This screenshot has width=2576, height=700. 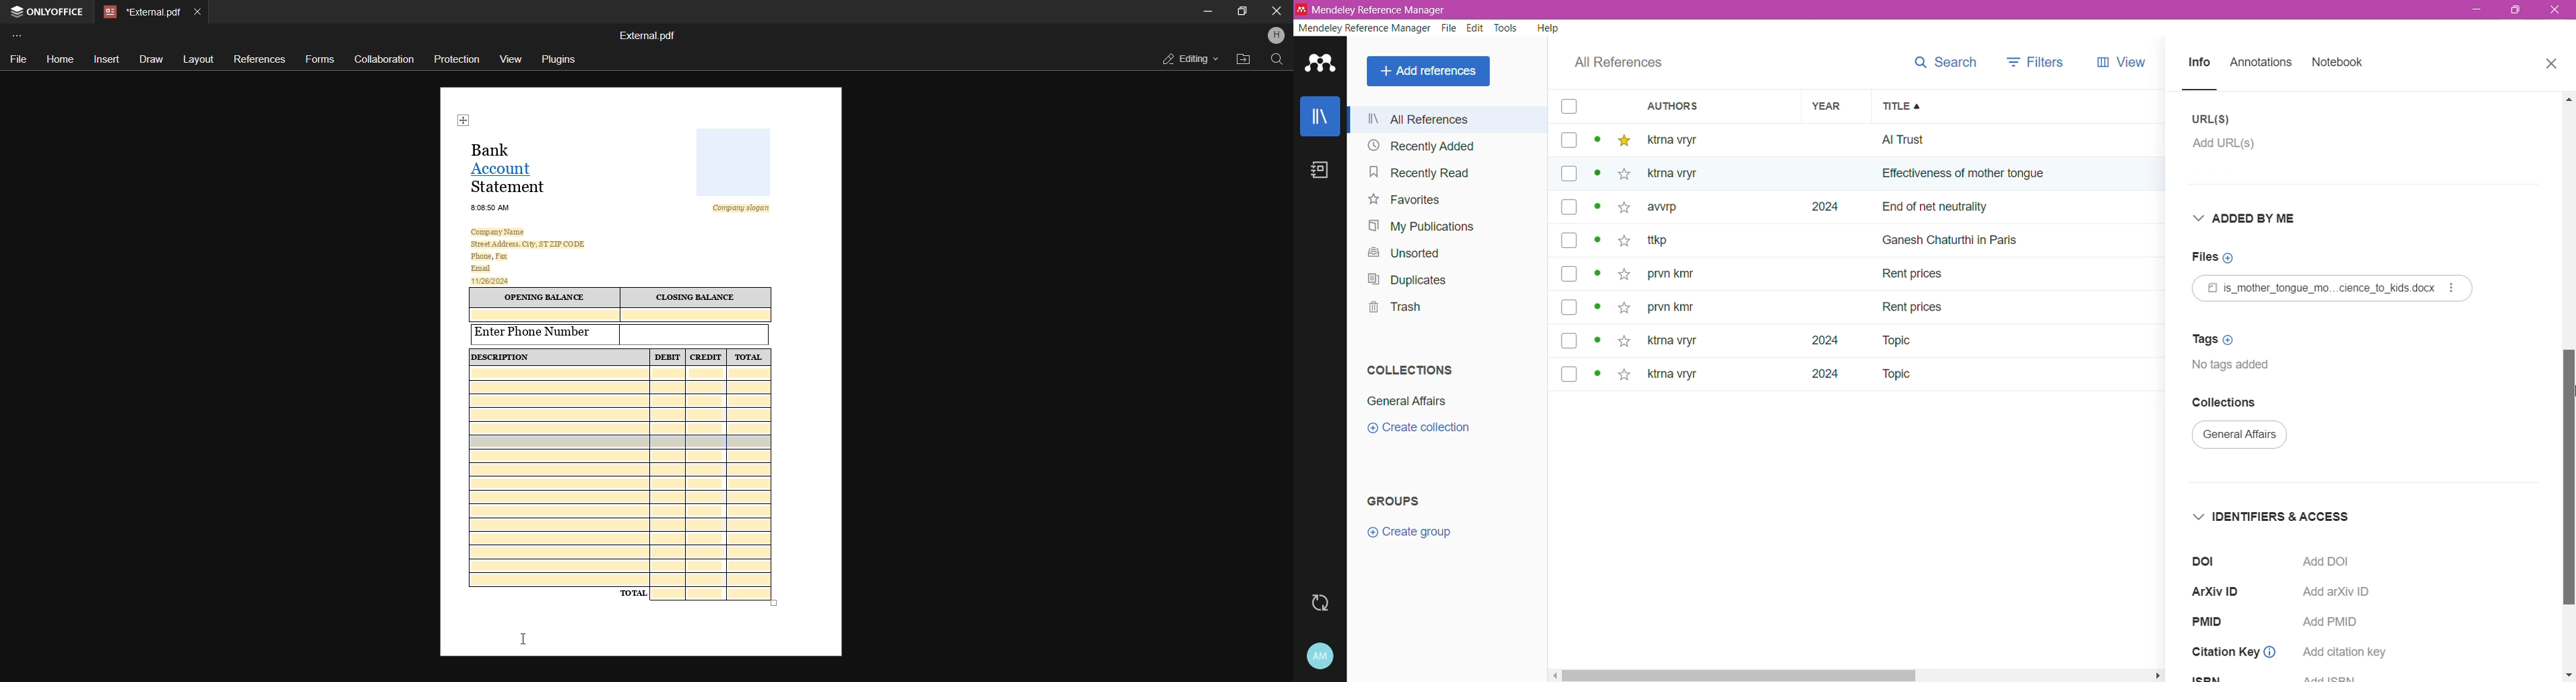 What do you see at coordinates (1624, 376) in the screenshot?
I see `star` at bounding box center [1624, 376].